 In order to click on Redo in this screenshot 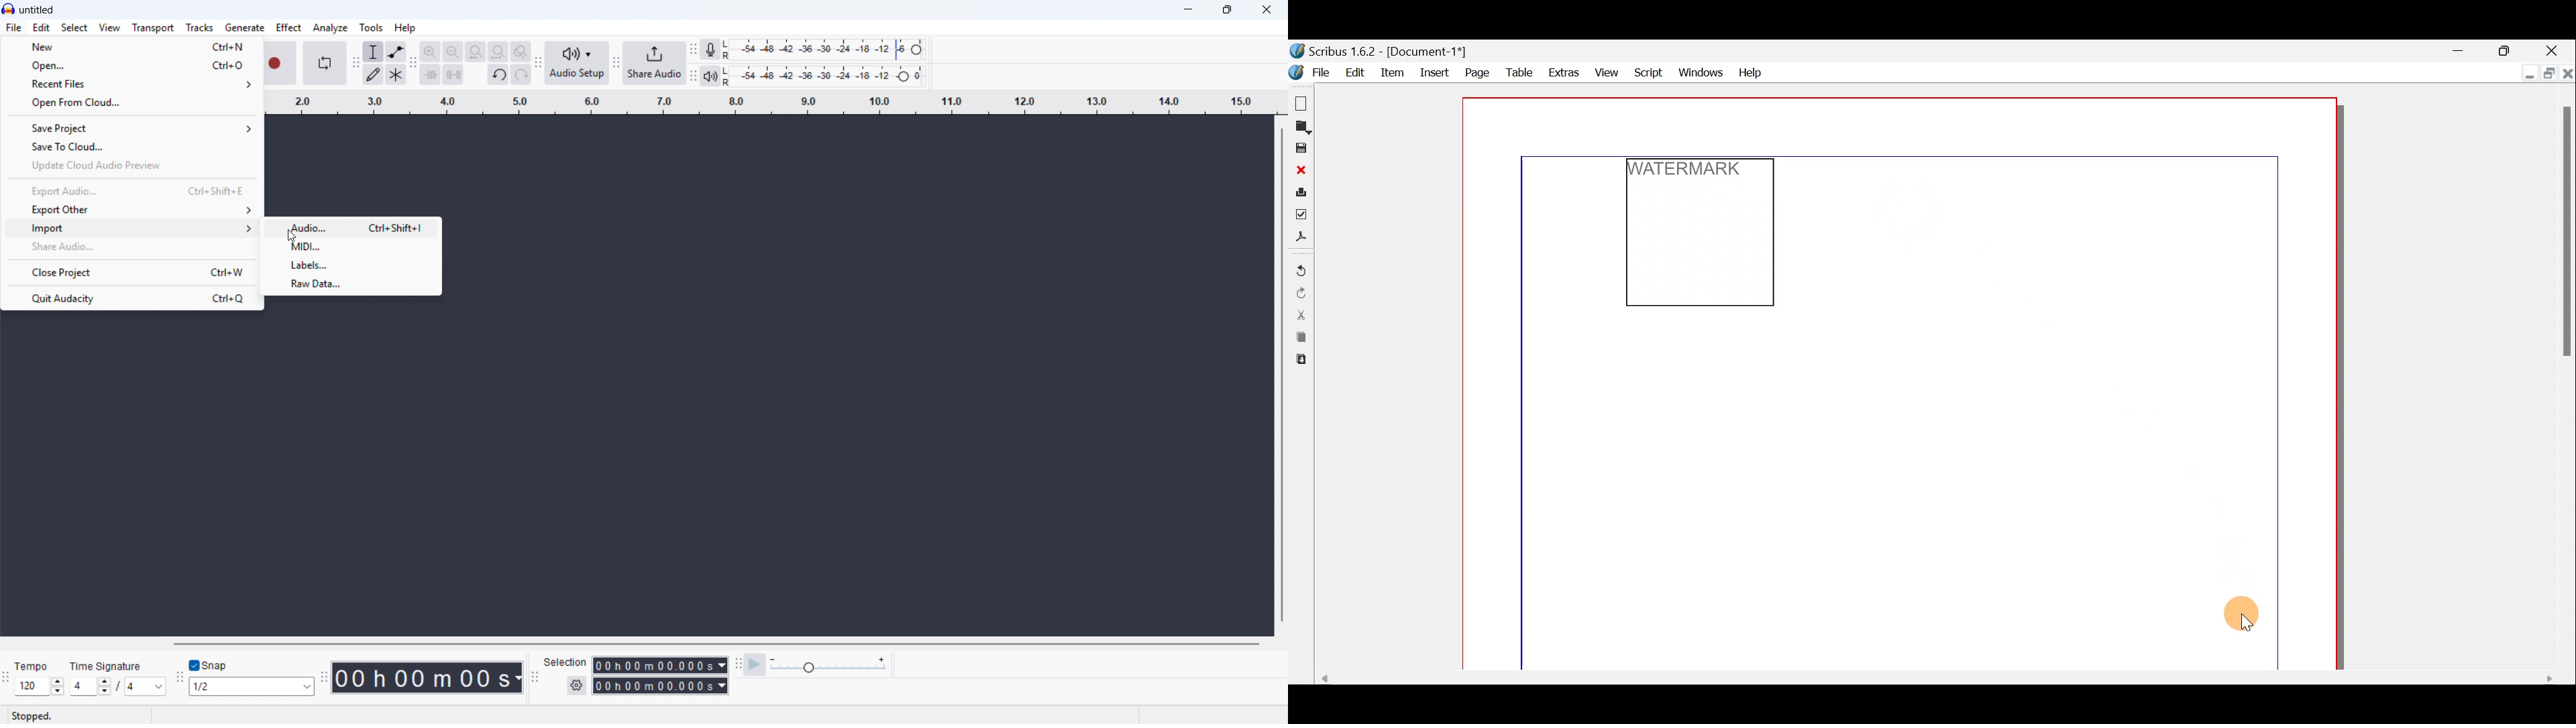, I will do `click(521, 75)`.